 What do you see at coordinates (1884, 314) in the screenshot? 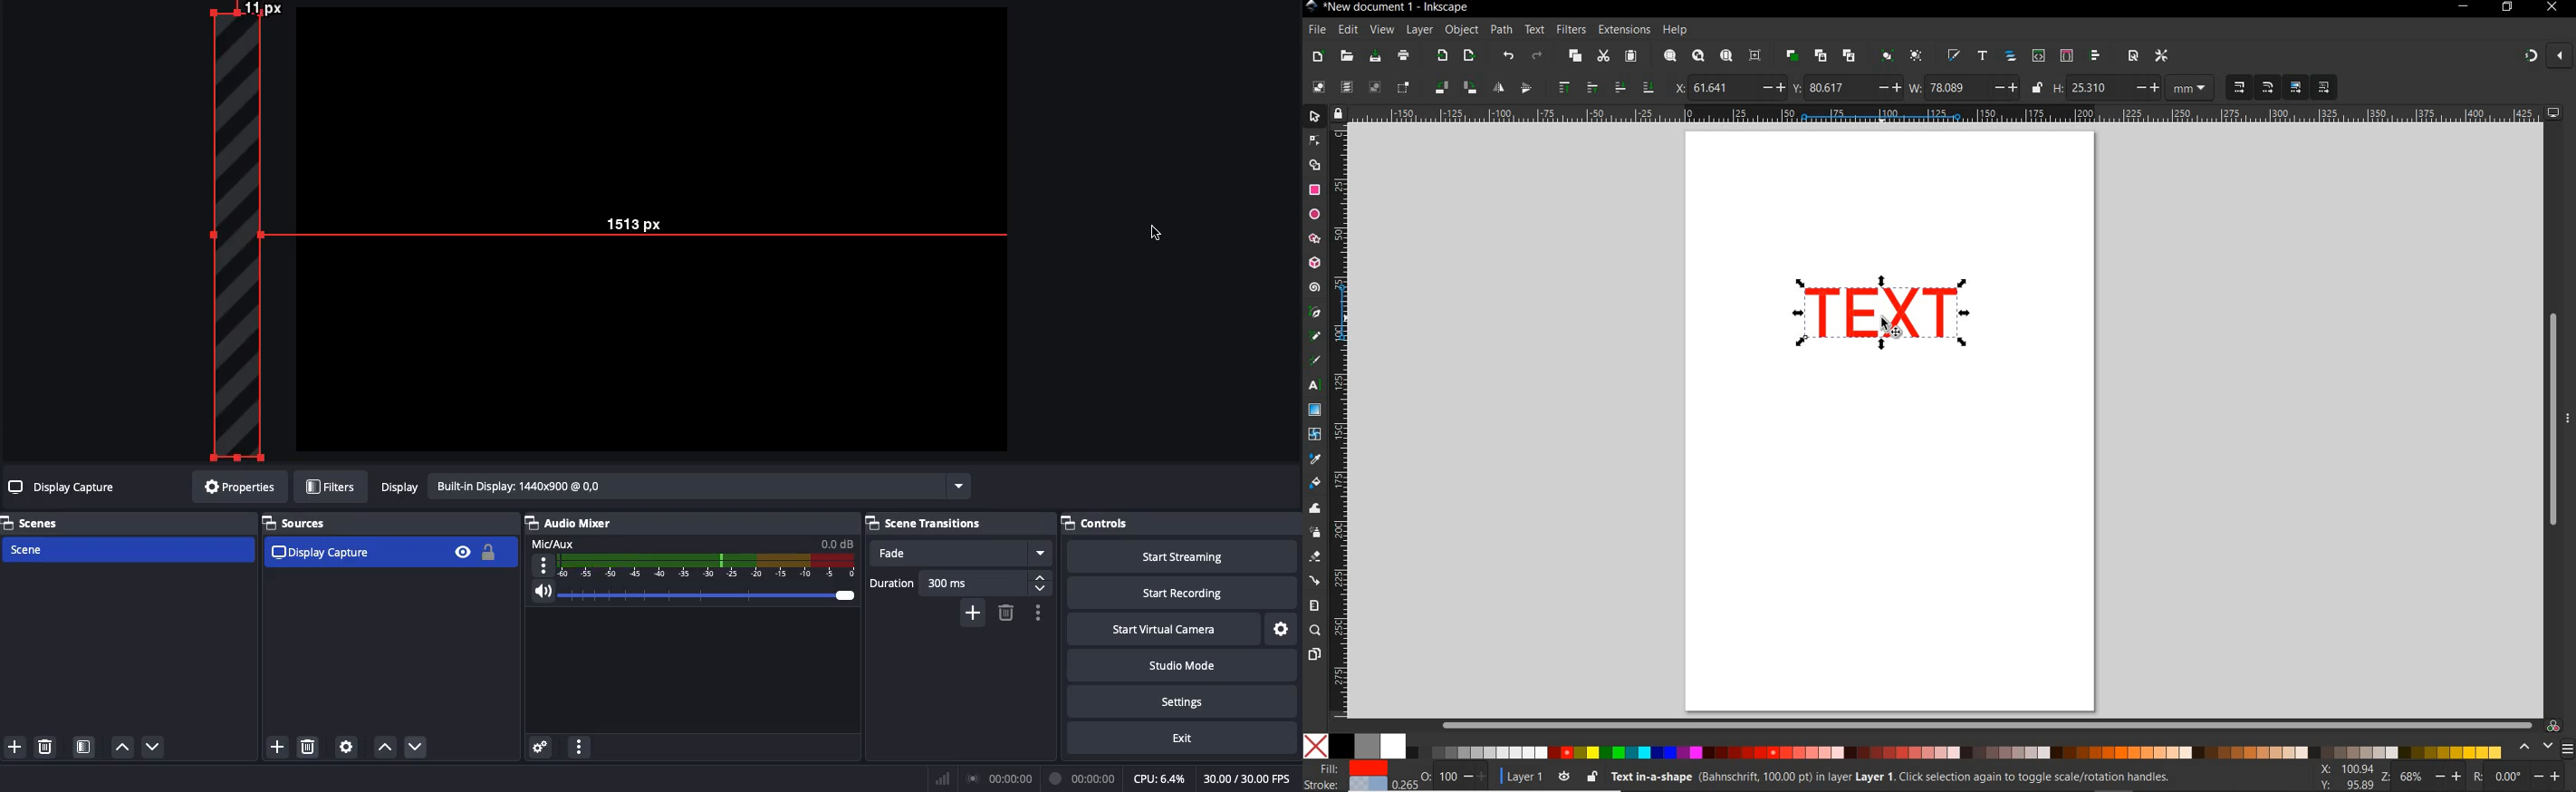
I see `text selected` at bounding box center [1884, 314].